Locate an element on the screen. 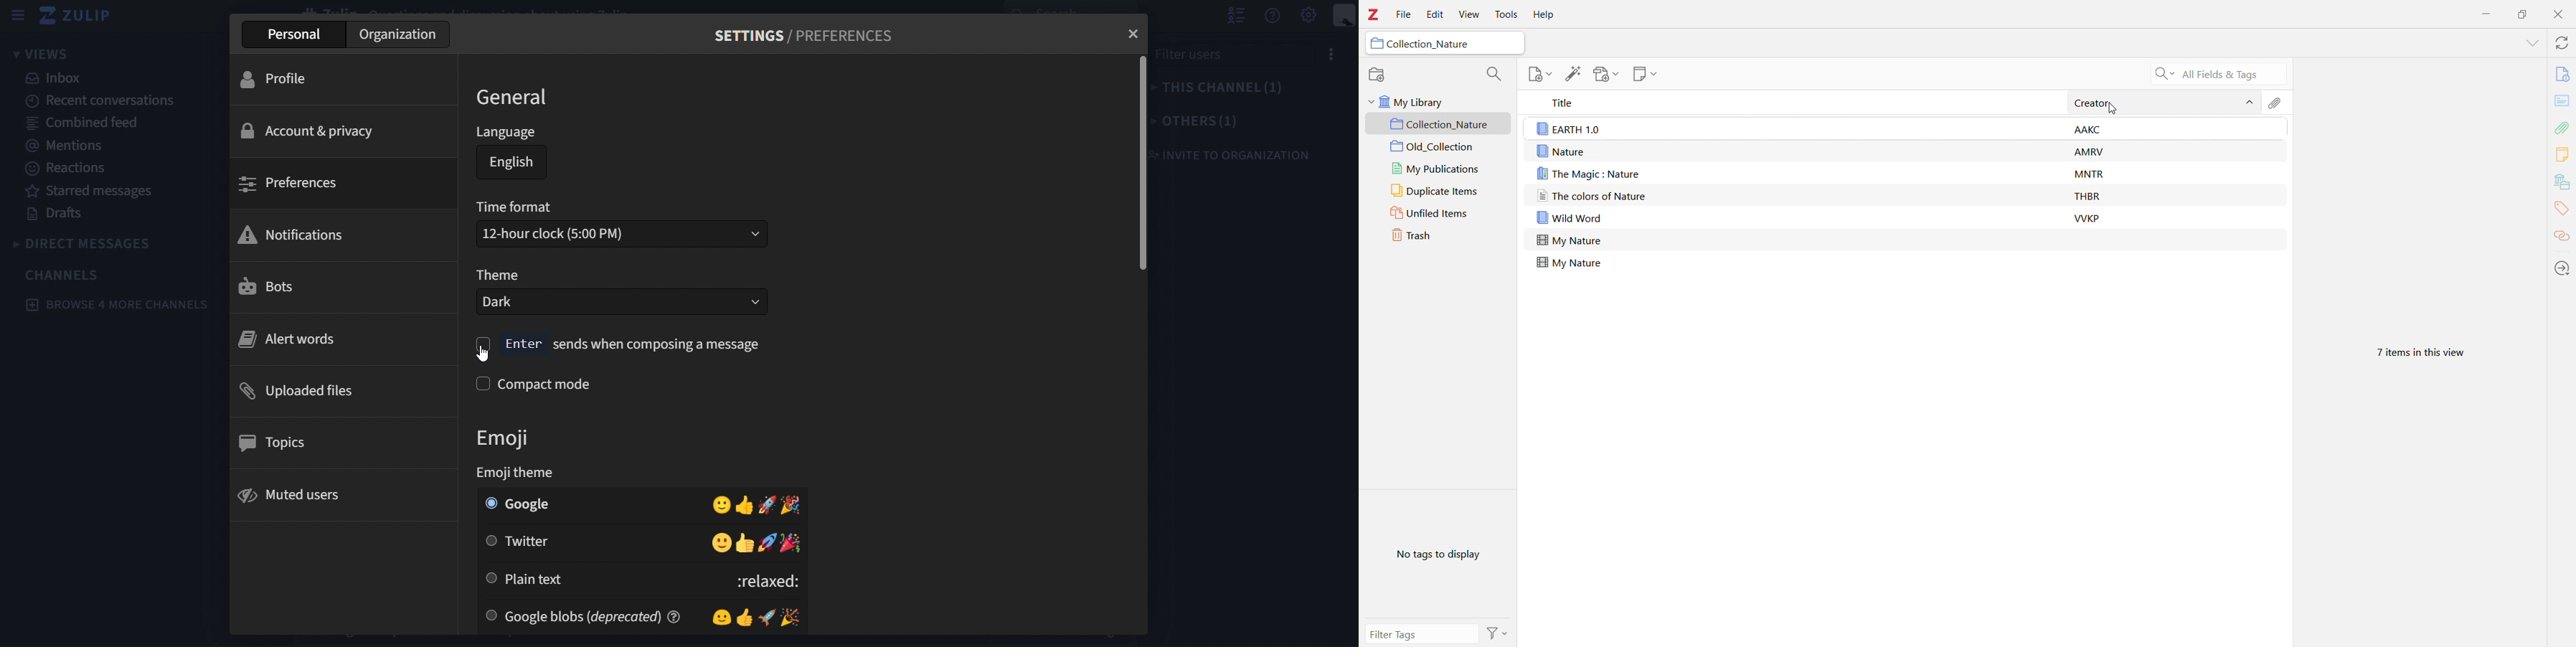 The width and height of the screenshot is (2576, 672). New Note is located at coordinates (1538, 74).